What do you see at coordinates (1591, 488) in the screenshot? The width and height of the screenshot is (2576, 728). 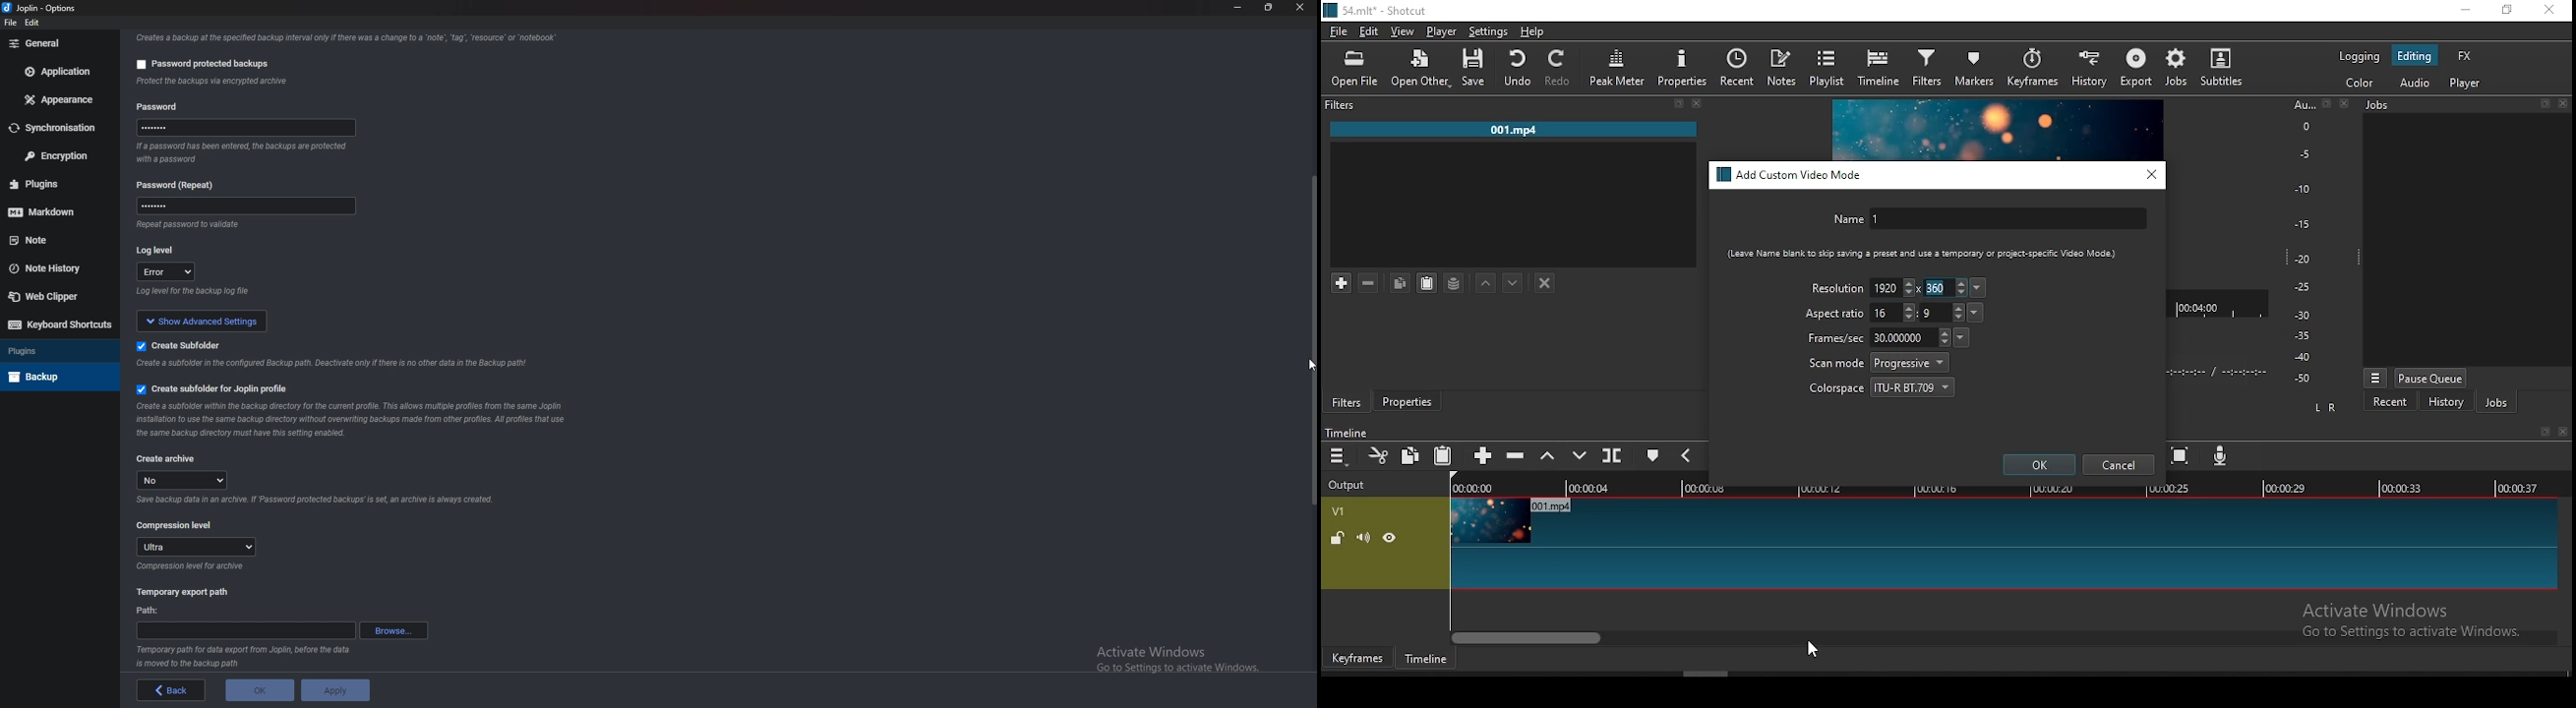 I see `00:00:04` at bounding box center [1591, 488].